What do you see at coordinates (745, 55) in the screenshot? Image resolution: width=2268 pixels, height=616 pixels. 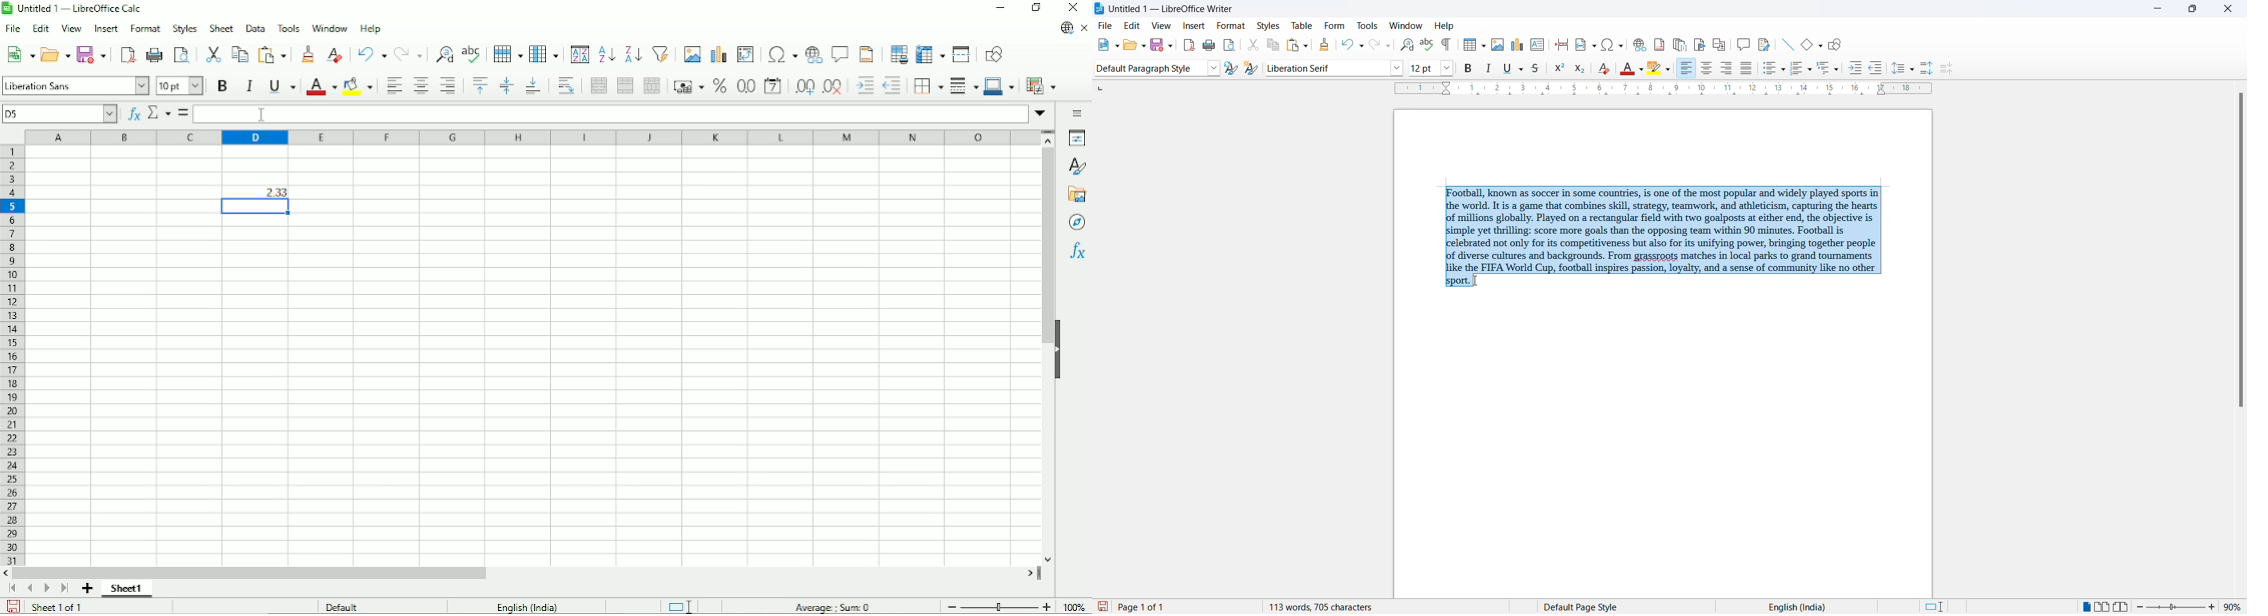 I see `Insert or edit pivot table` at bounding box center [745, 55].